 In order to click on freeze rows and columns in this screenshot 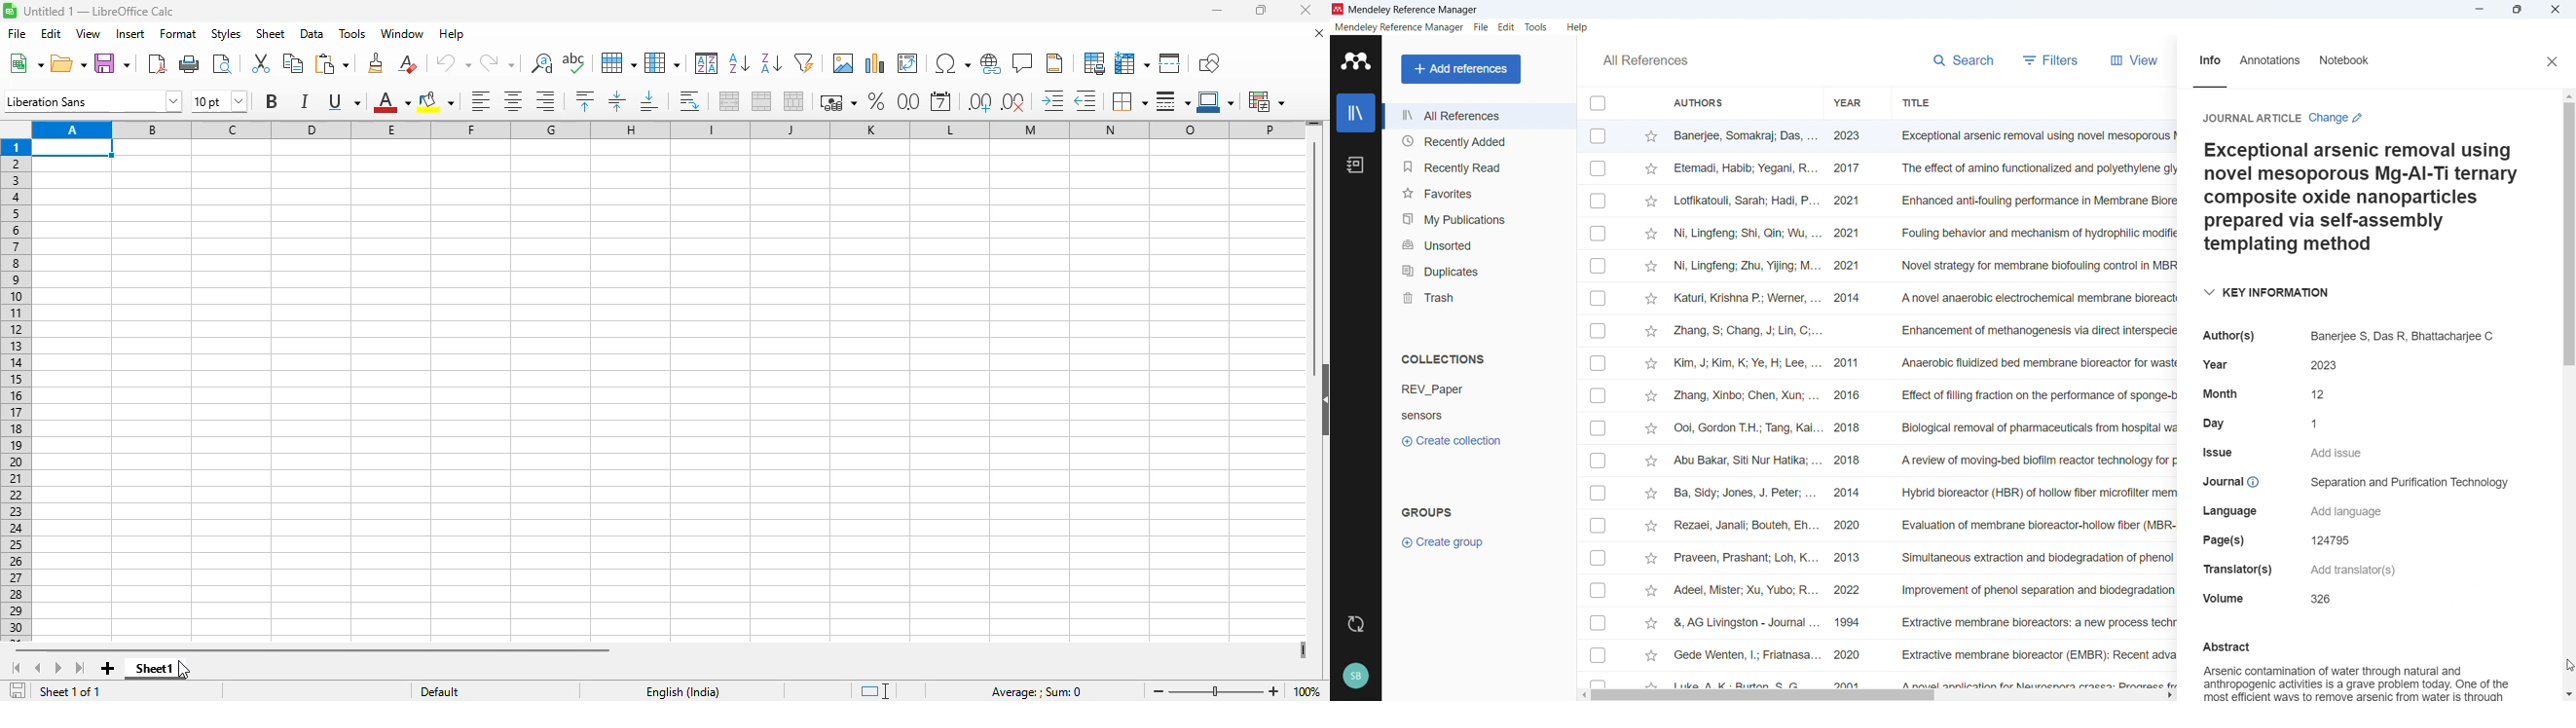, I will do `click(1132, 62)`.